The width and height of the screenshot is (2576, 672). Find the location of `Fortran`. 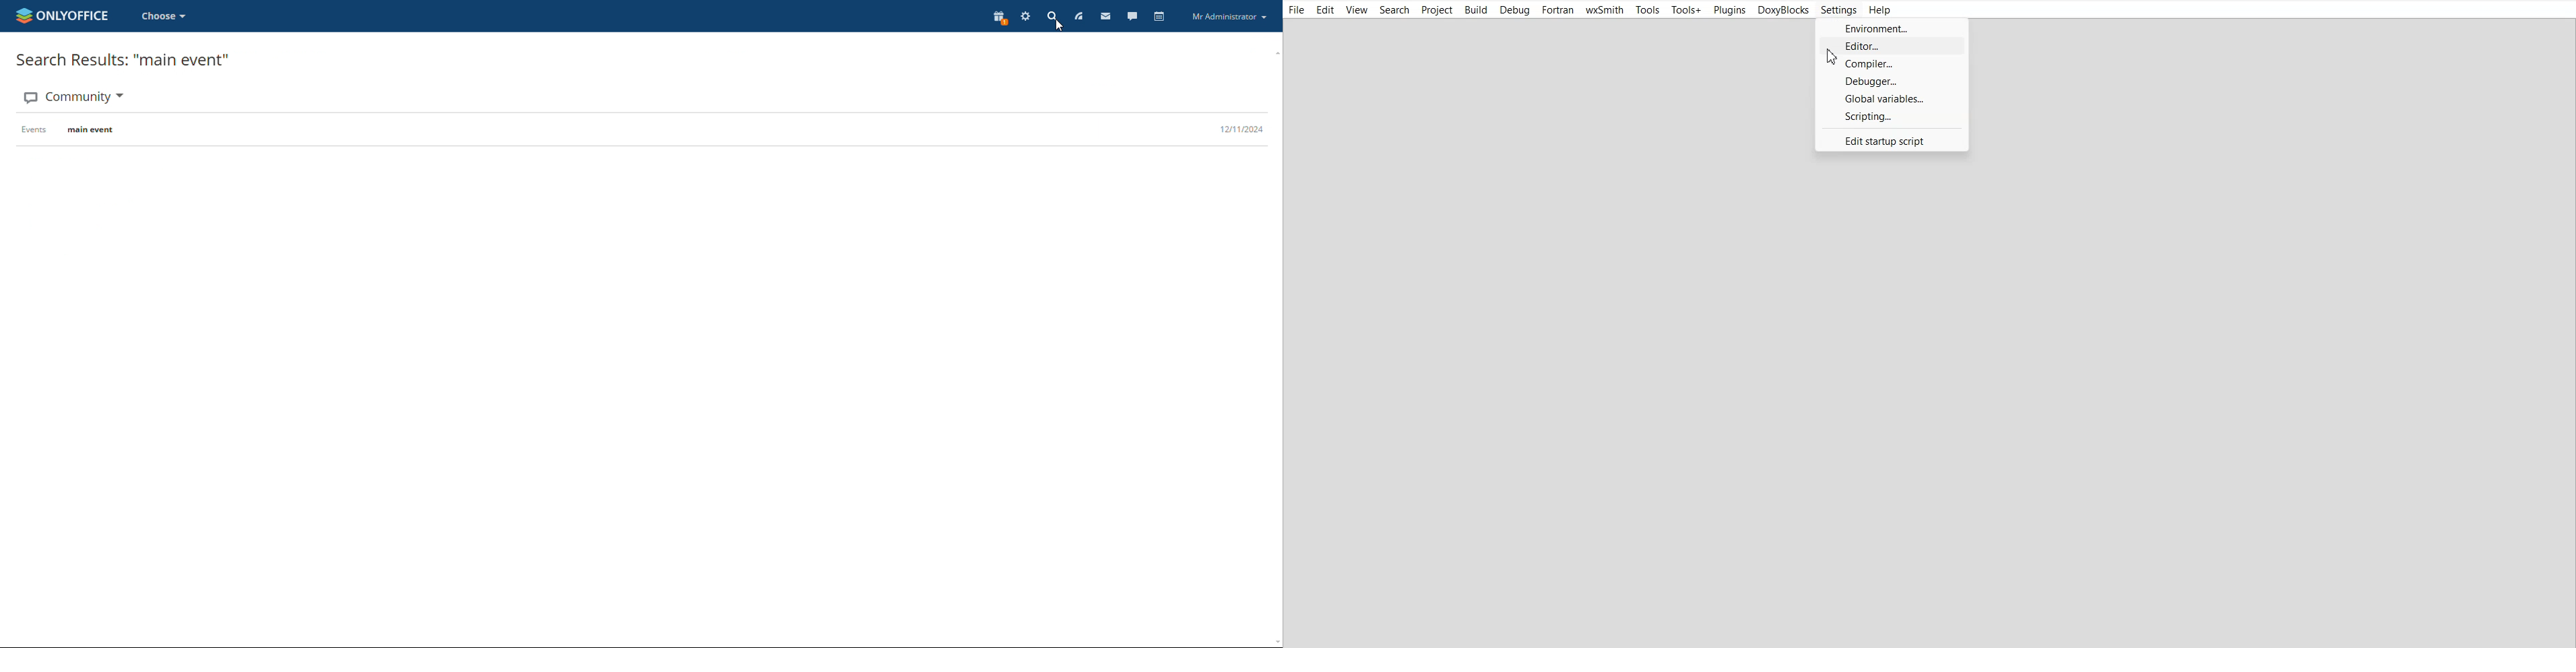

Fortran is located at coordinates (1557, 9).